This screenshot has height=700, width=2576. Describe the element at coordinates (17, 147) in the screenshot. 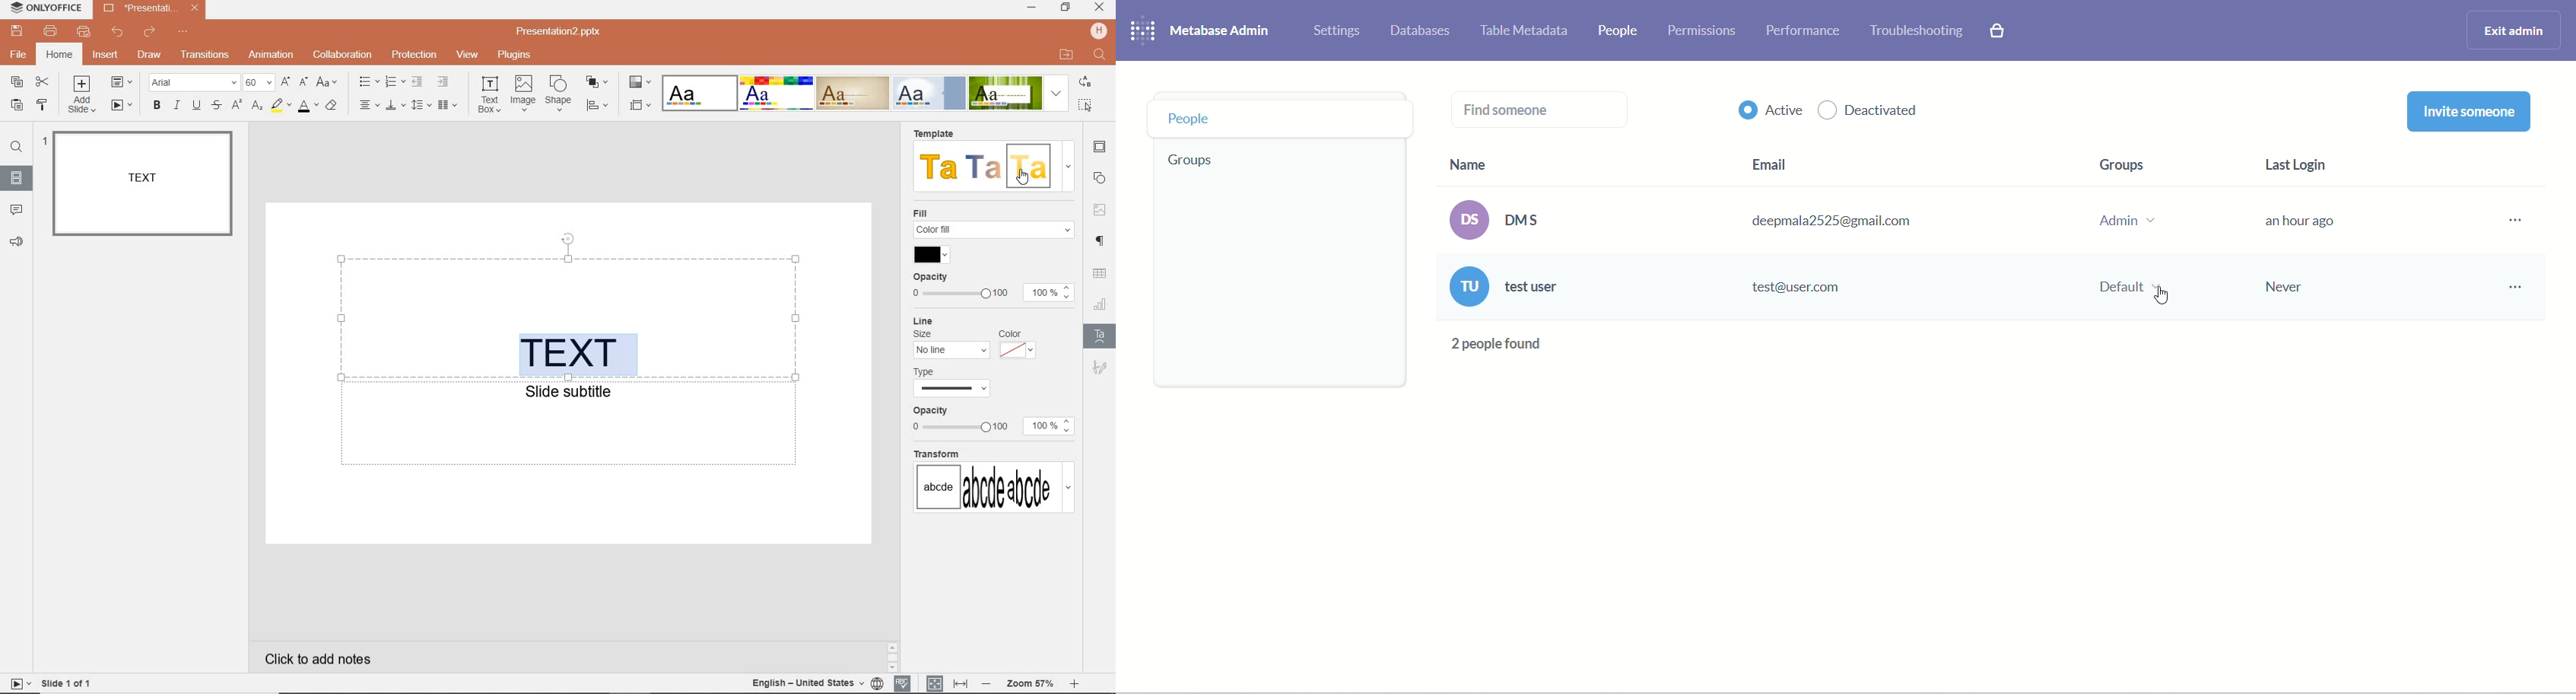

I see `FIND` at that location.